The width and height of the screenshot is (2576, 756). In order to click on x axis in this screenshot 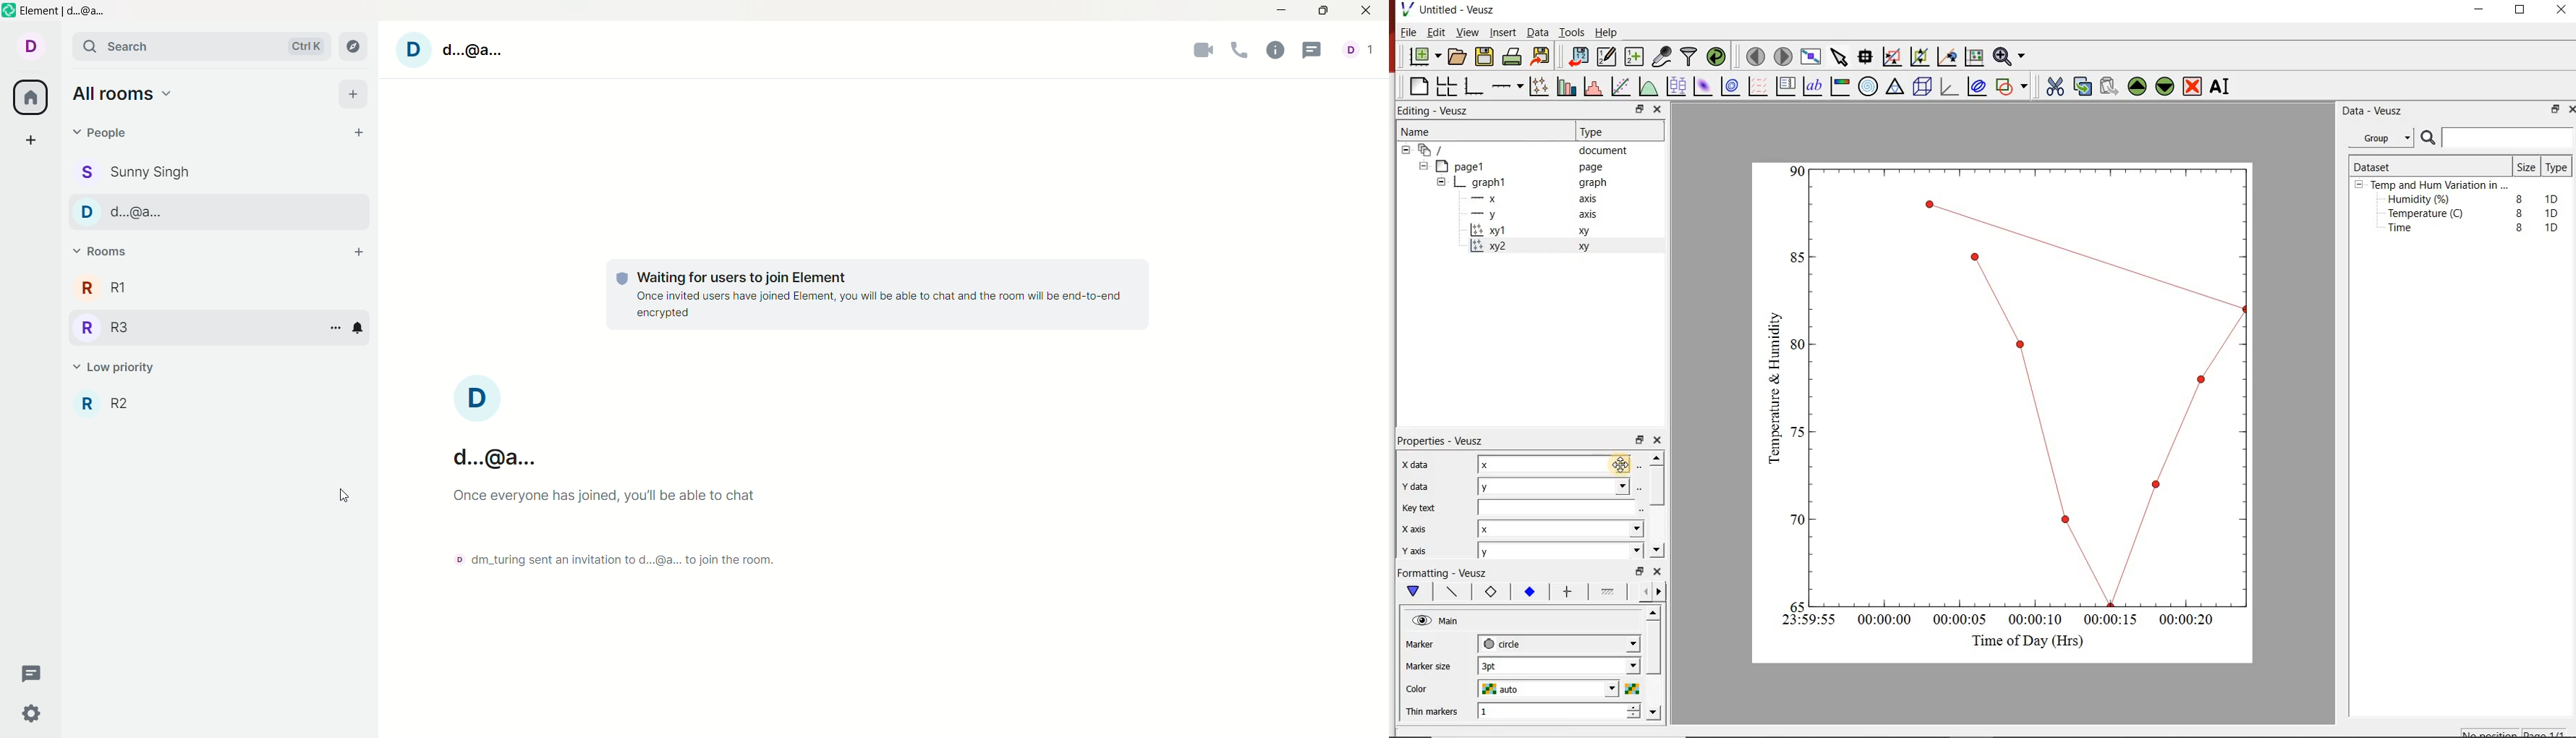, I will do `click(1423, 528)`.